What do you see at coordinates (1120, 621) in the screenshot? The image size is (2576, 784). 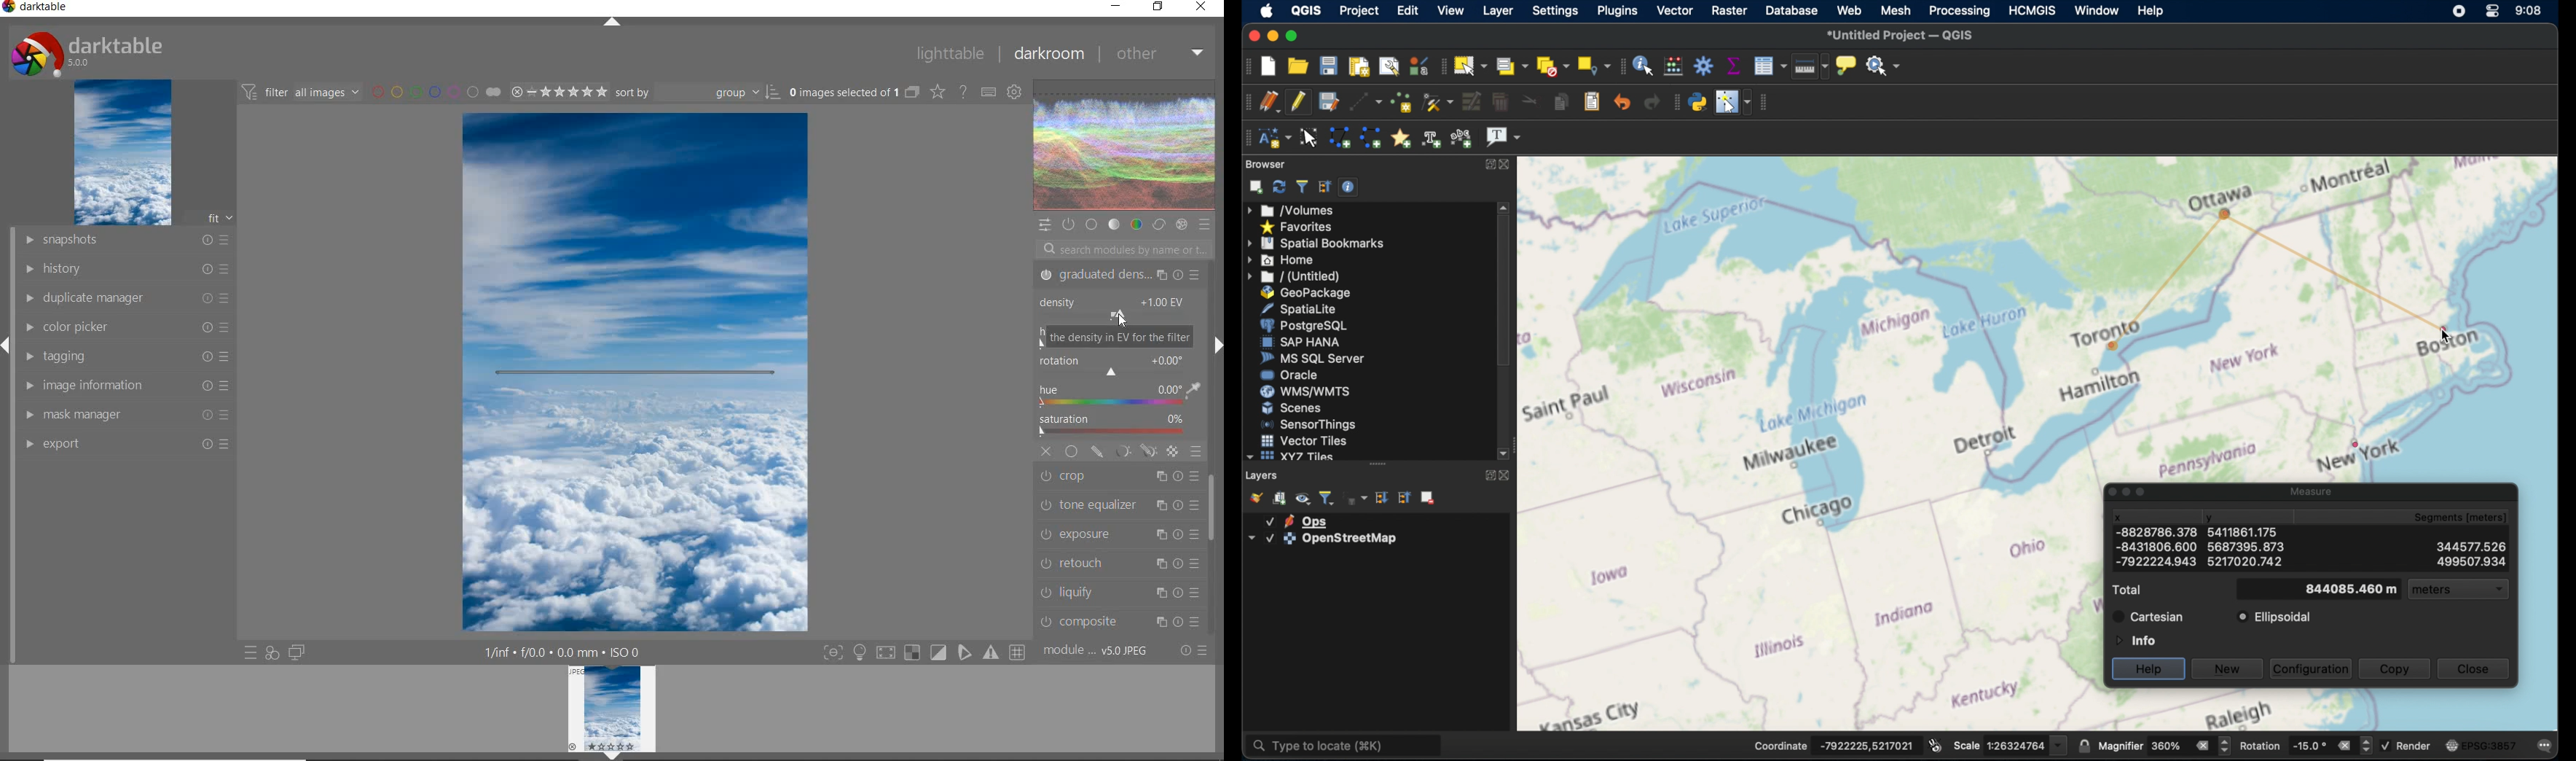 I see `composite` at bounding box center [1120, 621].